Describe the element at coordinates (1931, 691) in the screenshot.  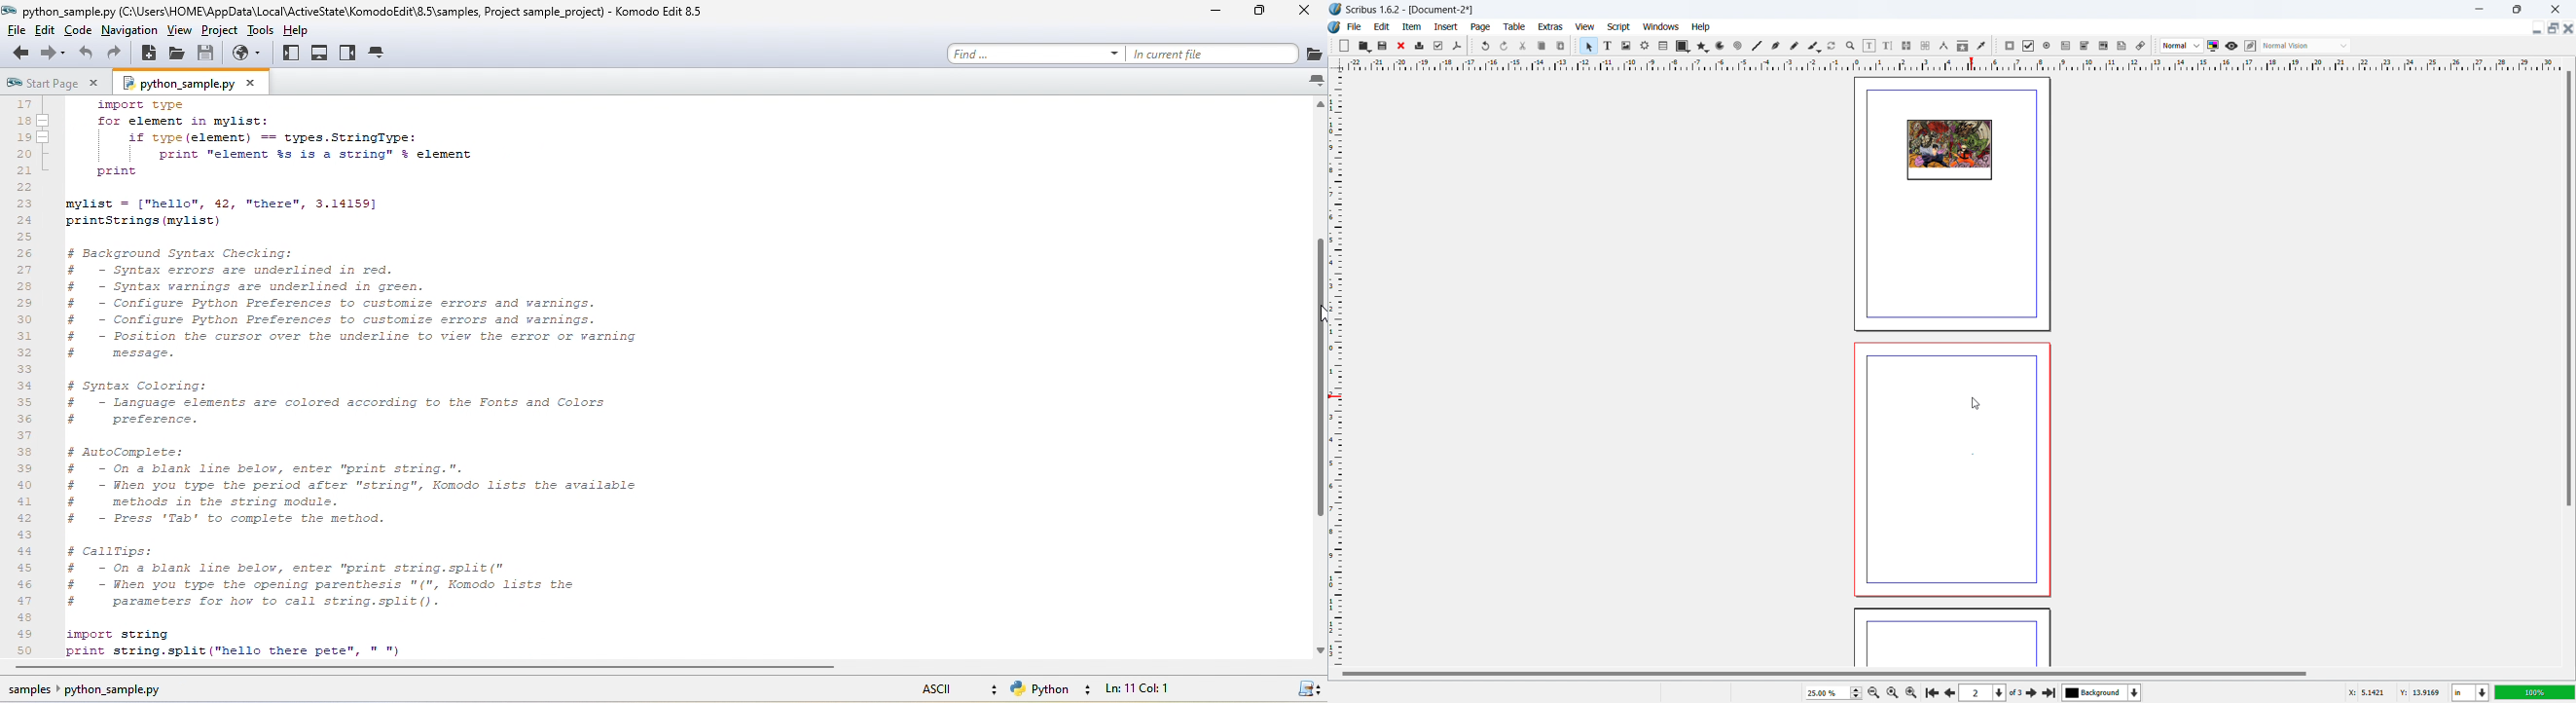
I see `first page` at that location.